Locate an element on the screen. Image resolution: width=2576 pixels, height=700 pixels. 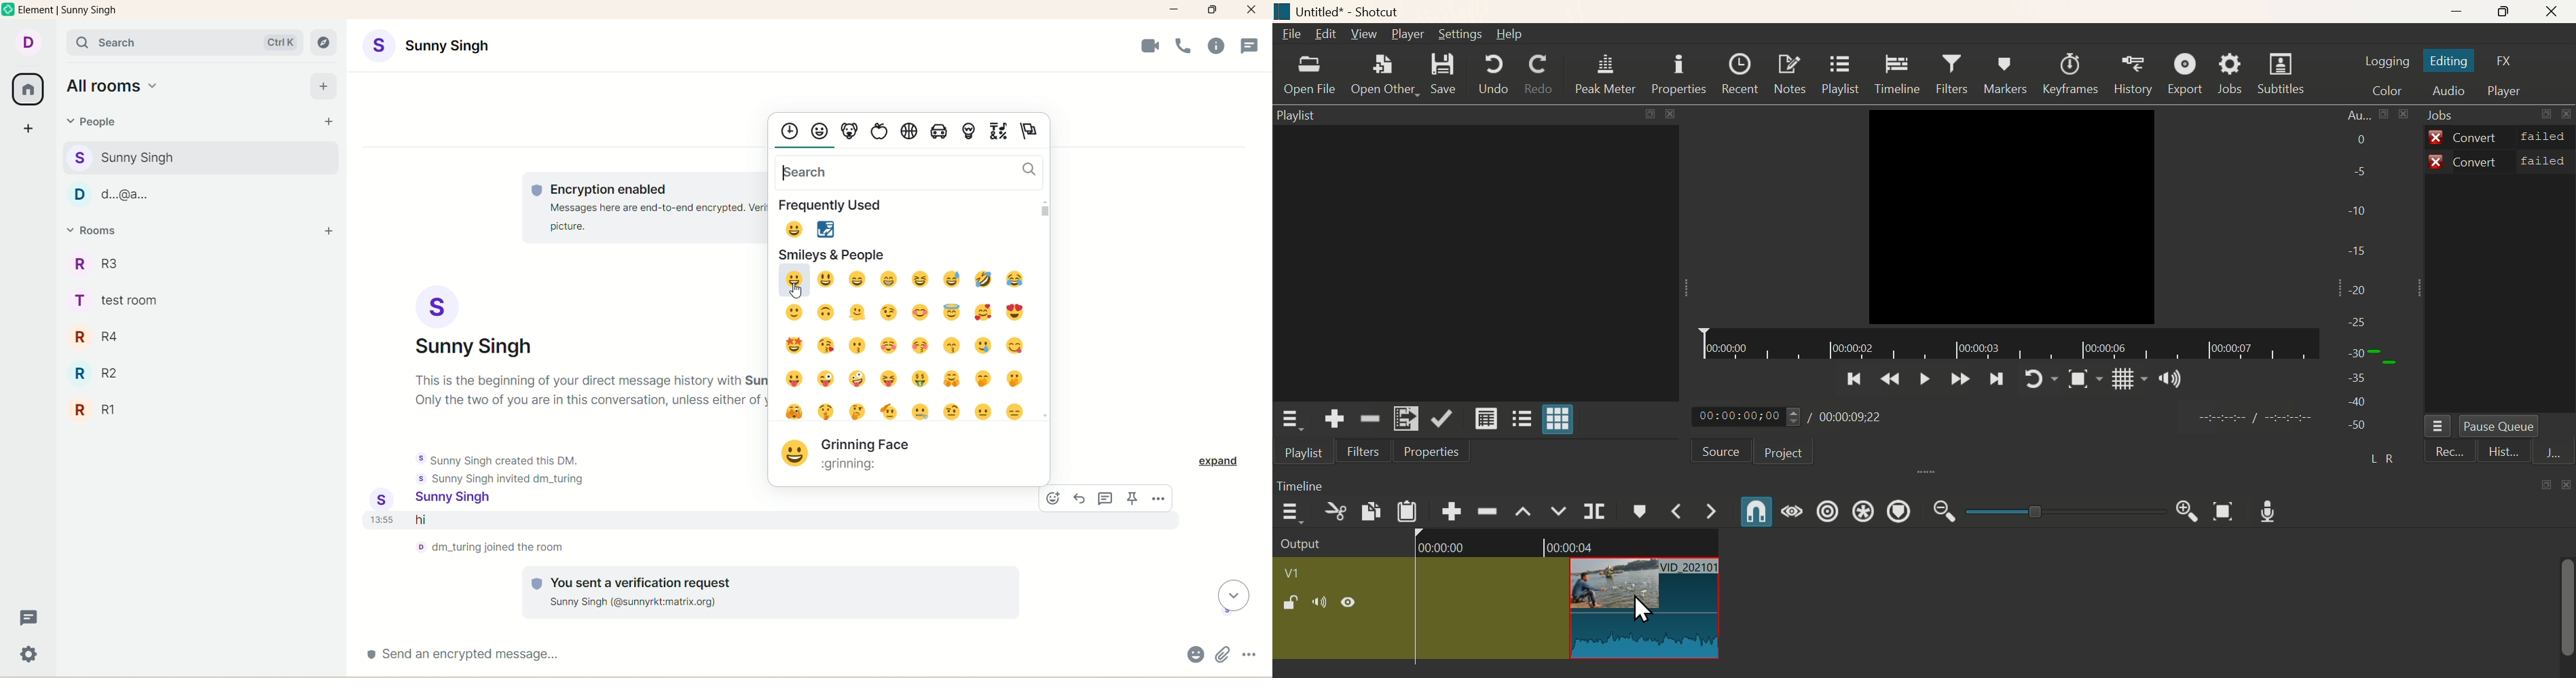
Frequently used is located at coordinates (789, 132).